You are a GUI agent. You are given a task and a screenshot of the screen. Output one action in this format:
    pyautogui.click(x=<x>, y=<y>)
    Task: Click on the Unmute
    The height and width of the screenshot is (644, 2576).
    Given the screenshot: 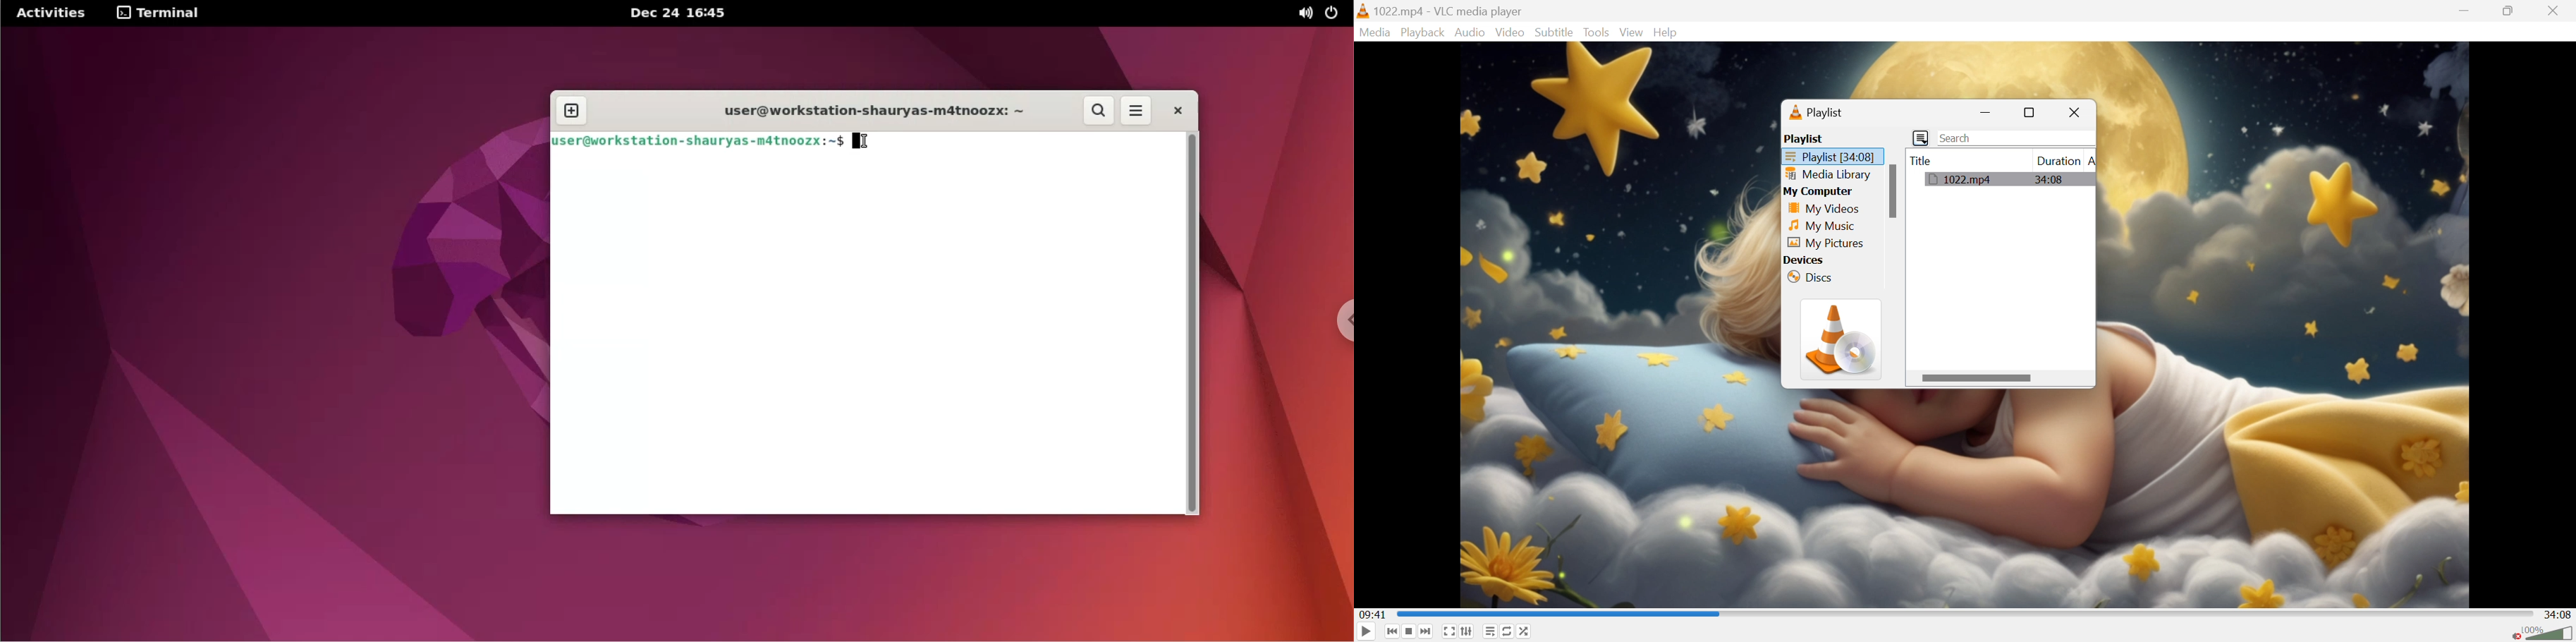 What is the action you would take?
    pyautogui.click(x=2515, y=633)
    